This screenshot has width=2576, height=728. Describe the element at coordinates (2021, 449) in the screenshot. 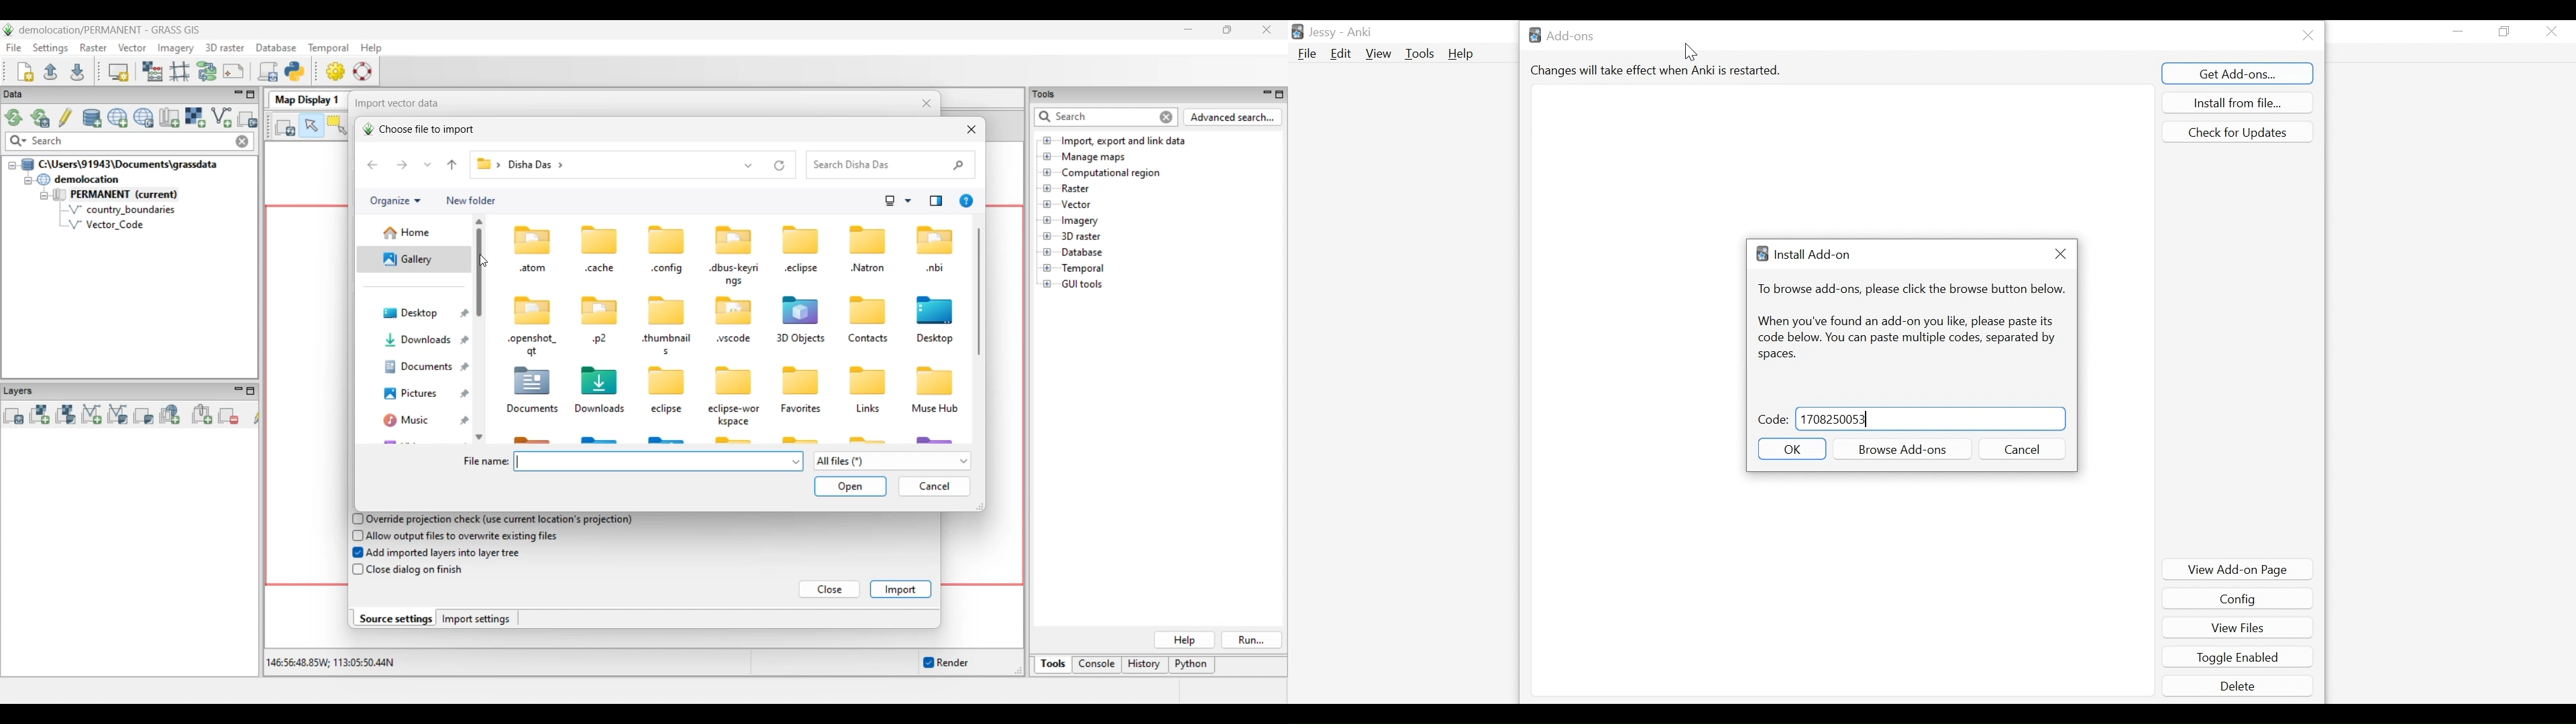

I see `Cancel` at that location.